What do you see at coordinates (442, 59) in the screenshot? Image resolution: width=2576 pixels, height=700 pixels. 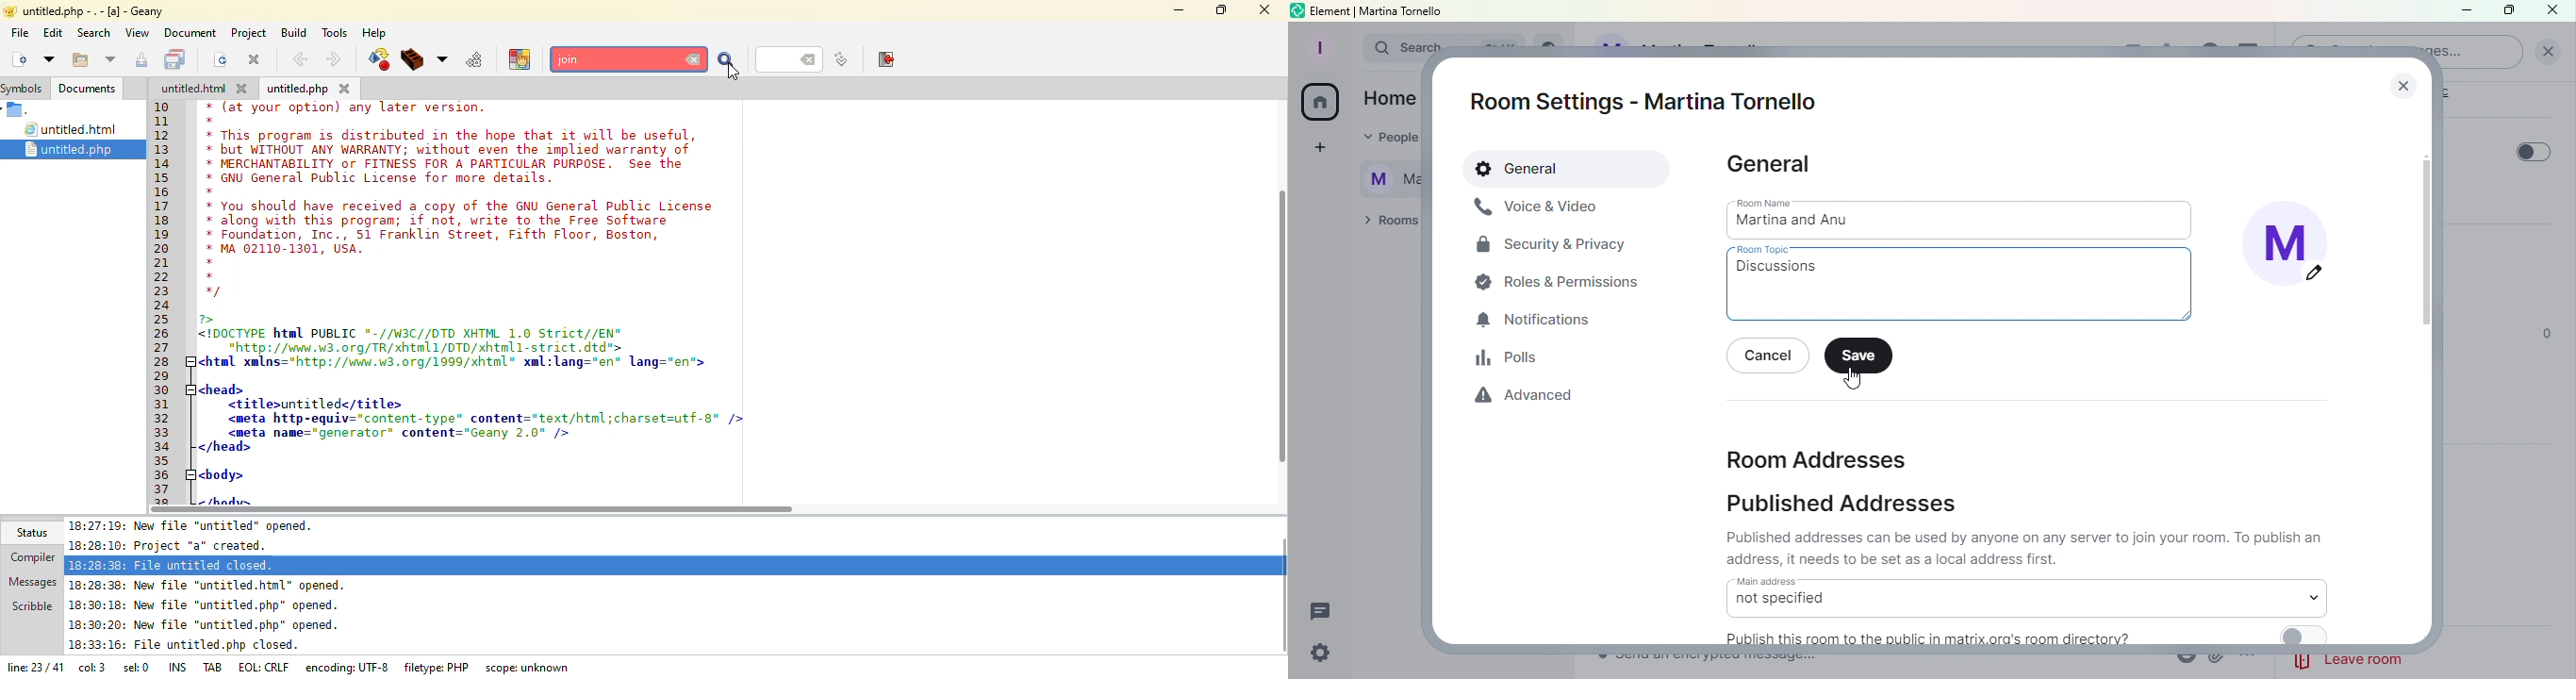 I see `choose more` at bounding box center [442, 59].